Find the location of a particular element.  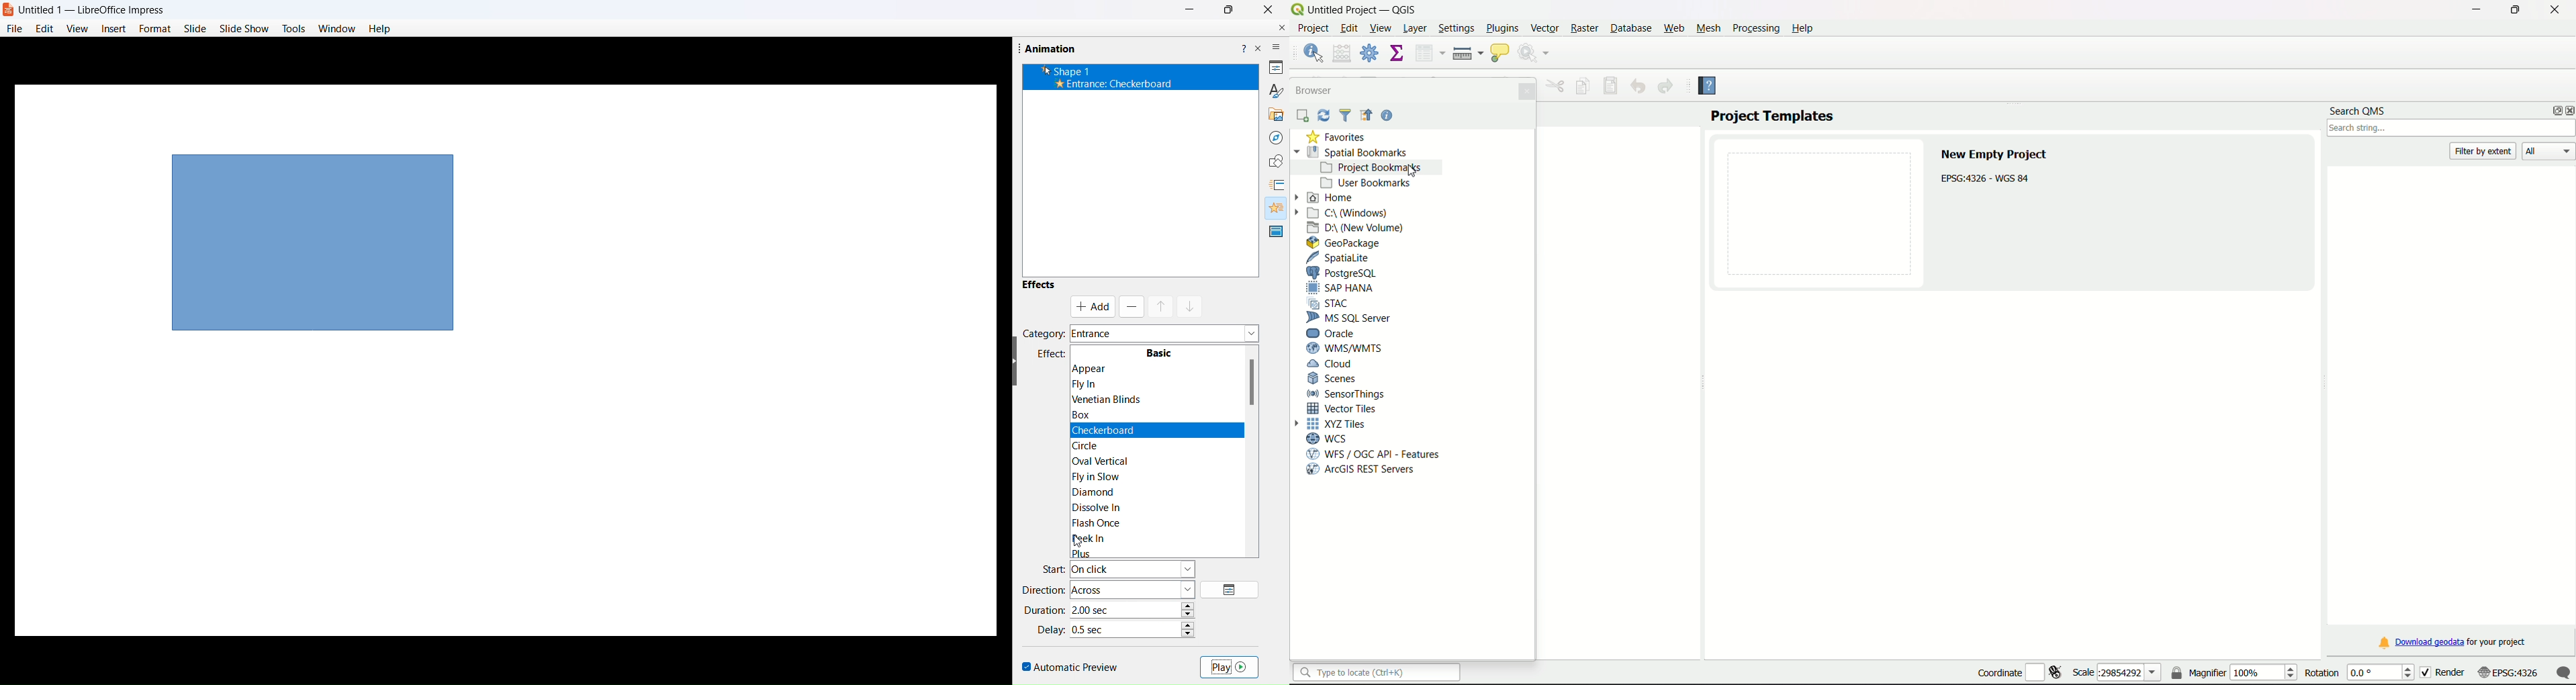

animation is located at coordinates (1046, 48).